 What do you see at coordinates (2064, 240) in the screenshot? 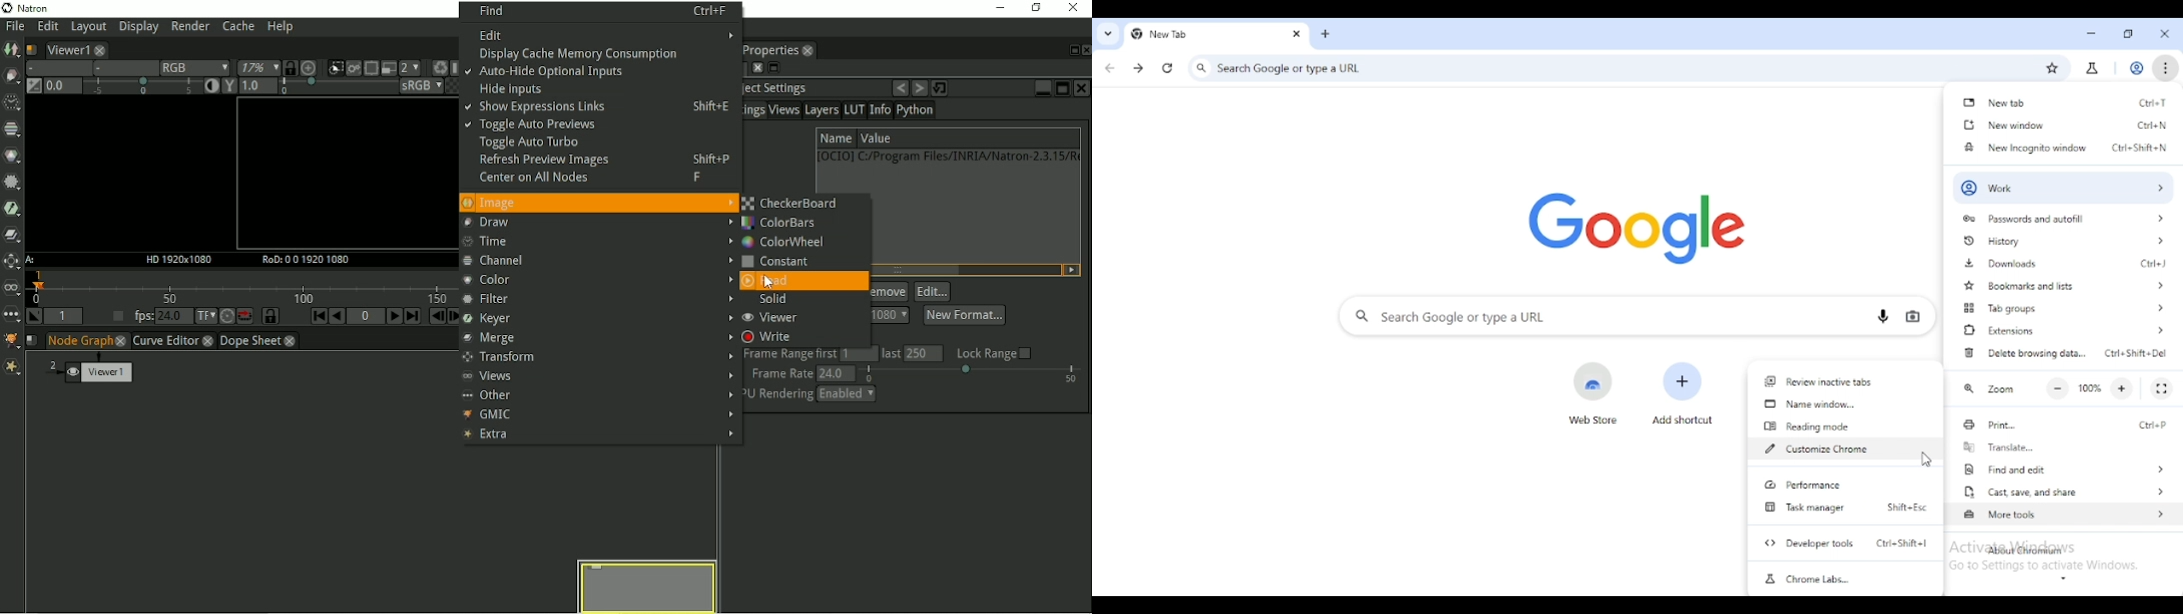
I see `history` at bounding box center [2064, 240].